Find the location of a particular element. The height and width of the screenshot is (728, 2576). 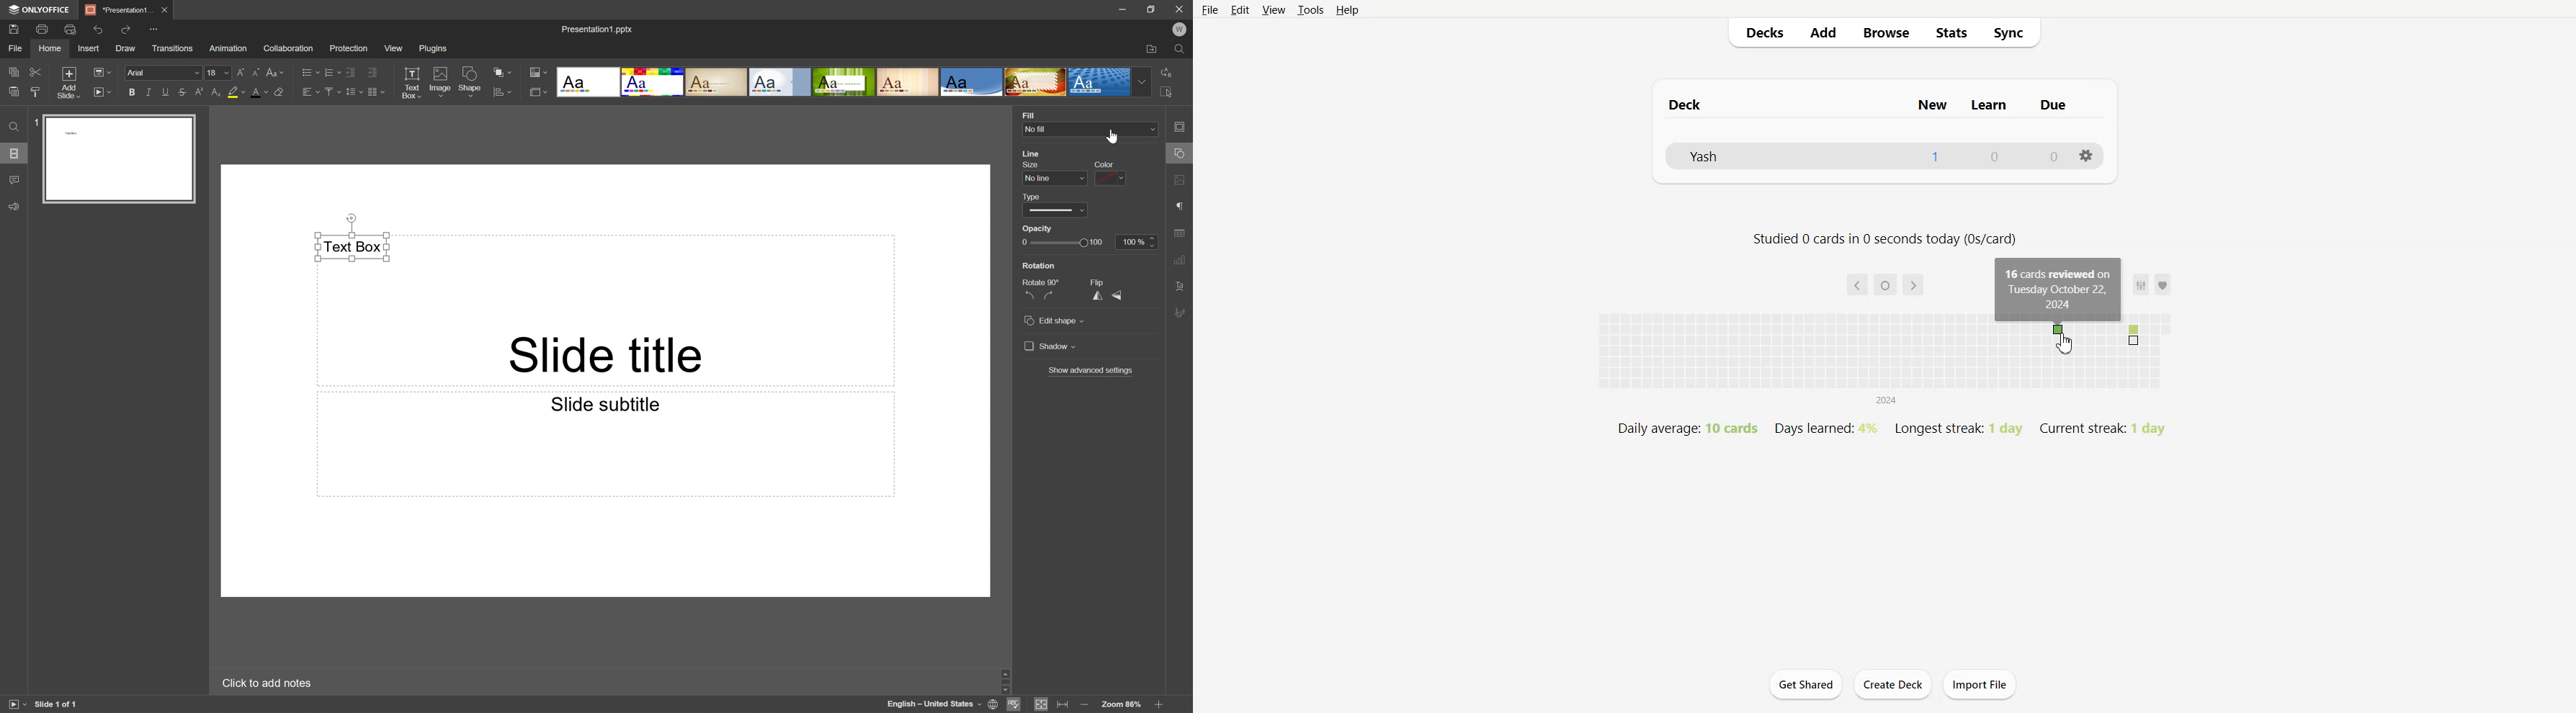

Slider is located at coordinates (1056, 211).